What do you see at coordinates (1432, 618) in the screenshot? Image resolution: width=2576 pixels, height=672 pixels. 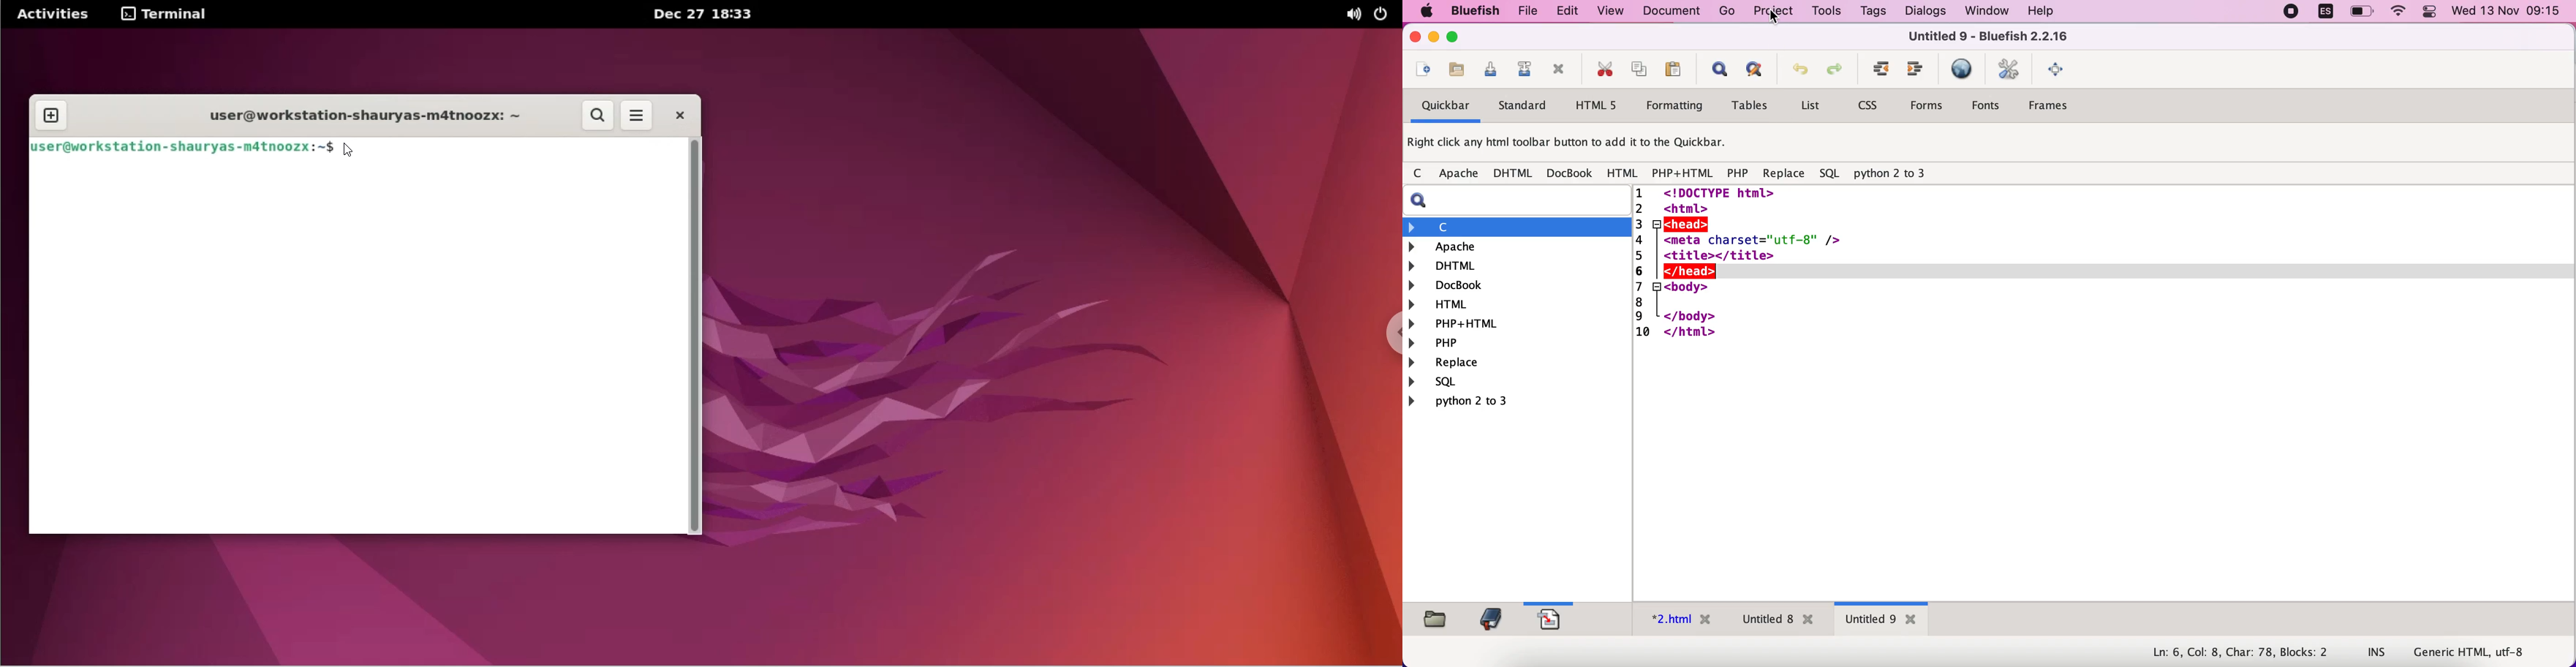 I see `filebrowser` at bounding box center [1432, 618].